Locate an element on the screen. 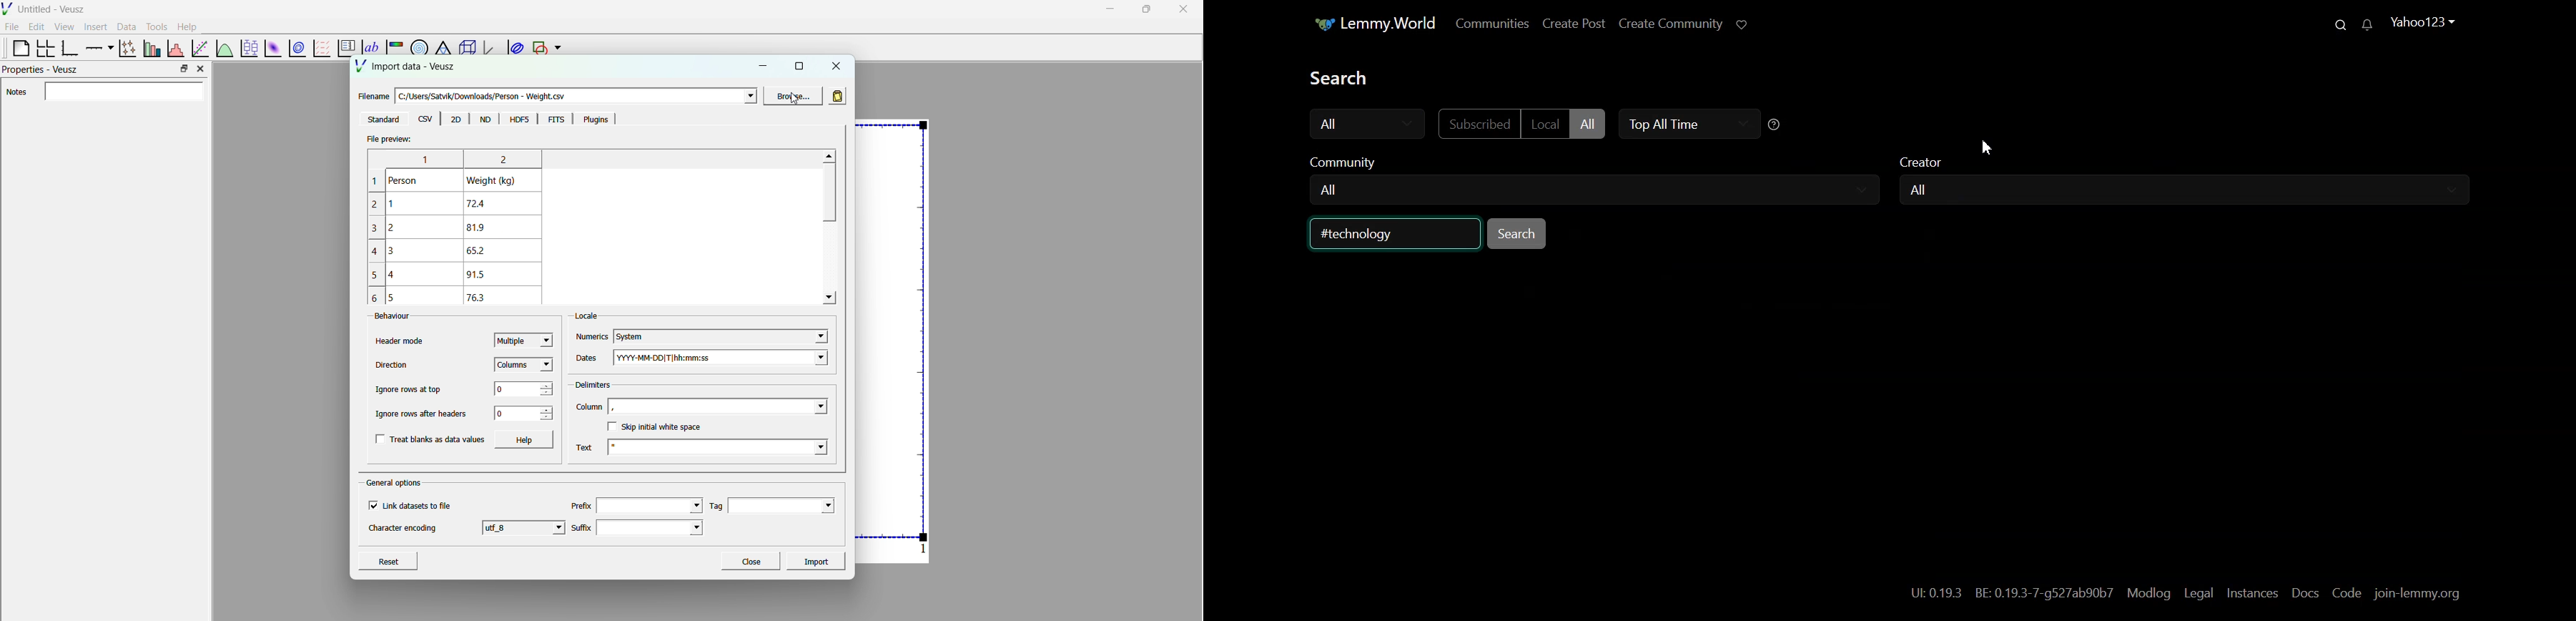  Filename - C:/users/Satvik/Downloads/Person- Weight.csv is located at coordinates (477, 92).